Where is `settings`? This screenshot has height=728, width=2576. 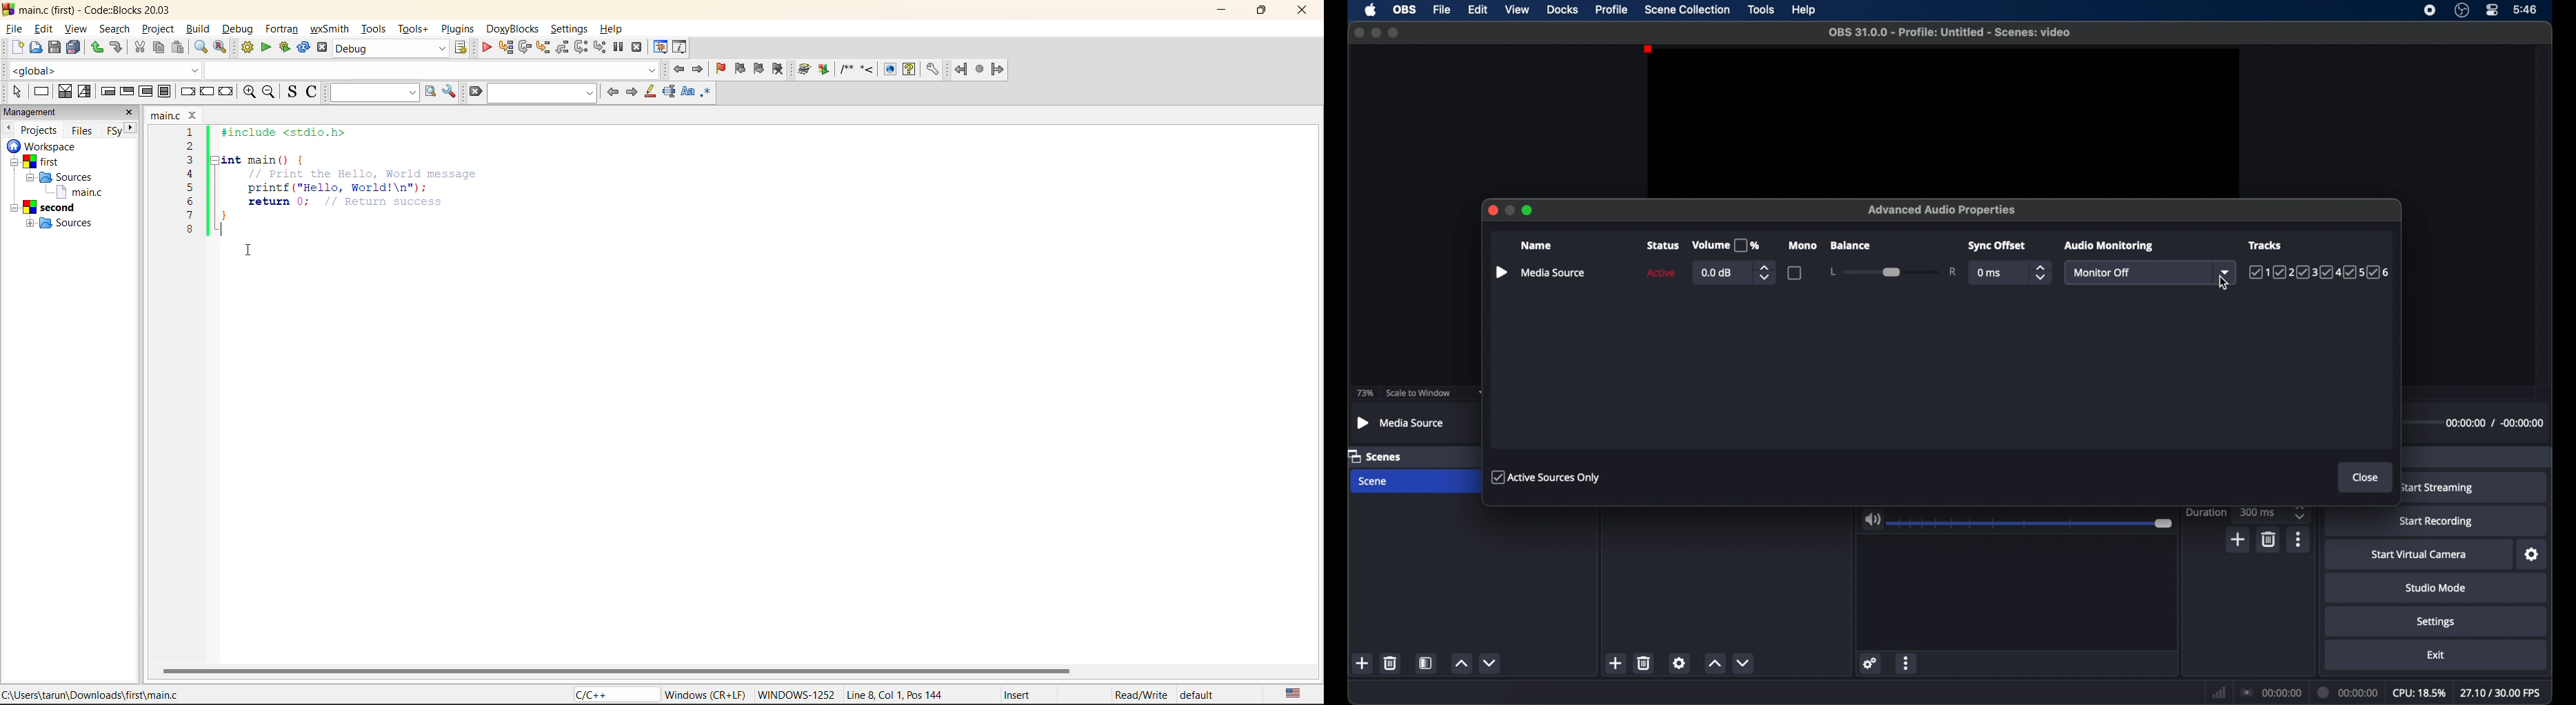 settings is located at coordinates (2533, 555).